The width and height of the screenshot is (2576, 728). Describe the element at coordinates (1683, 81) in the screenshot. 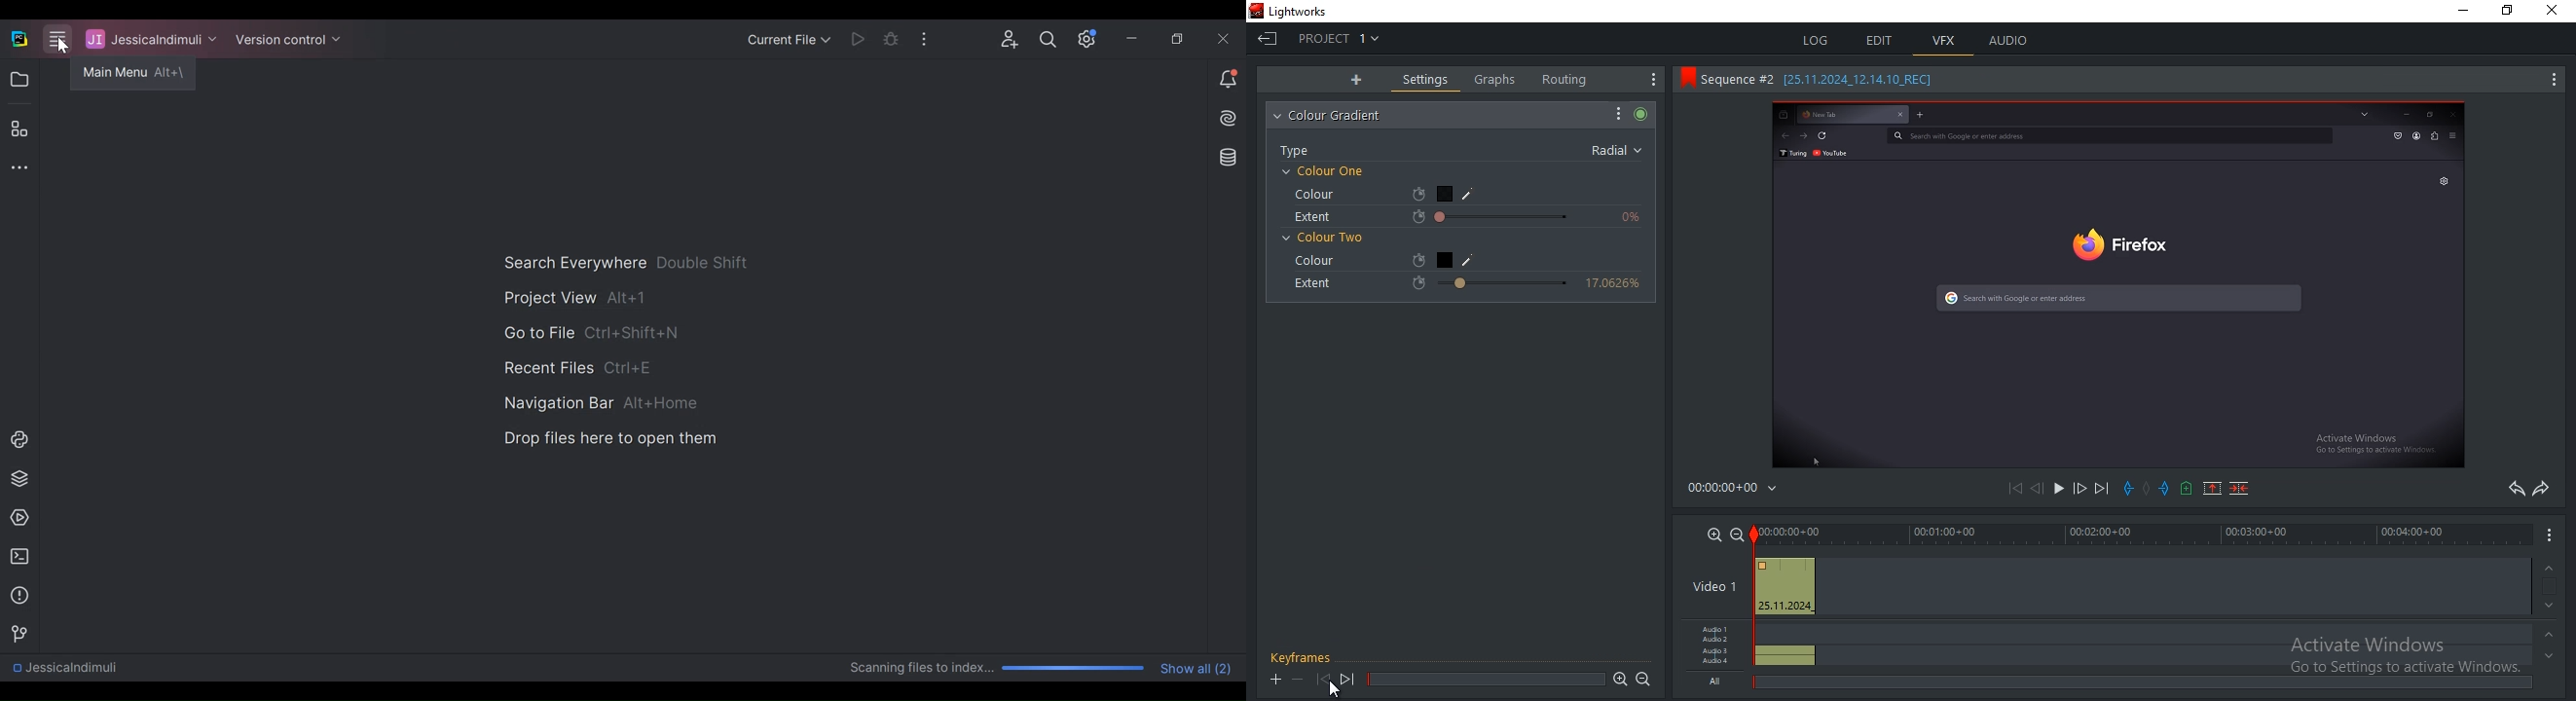

I see `Bookmark icon` at that location.